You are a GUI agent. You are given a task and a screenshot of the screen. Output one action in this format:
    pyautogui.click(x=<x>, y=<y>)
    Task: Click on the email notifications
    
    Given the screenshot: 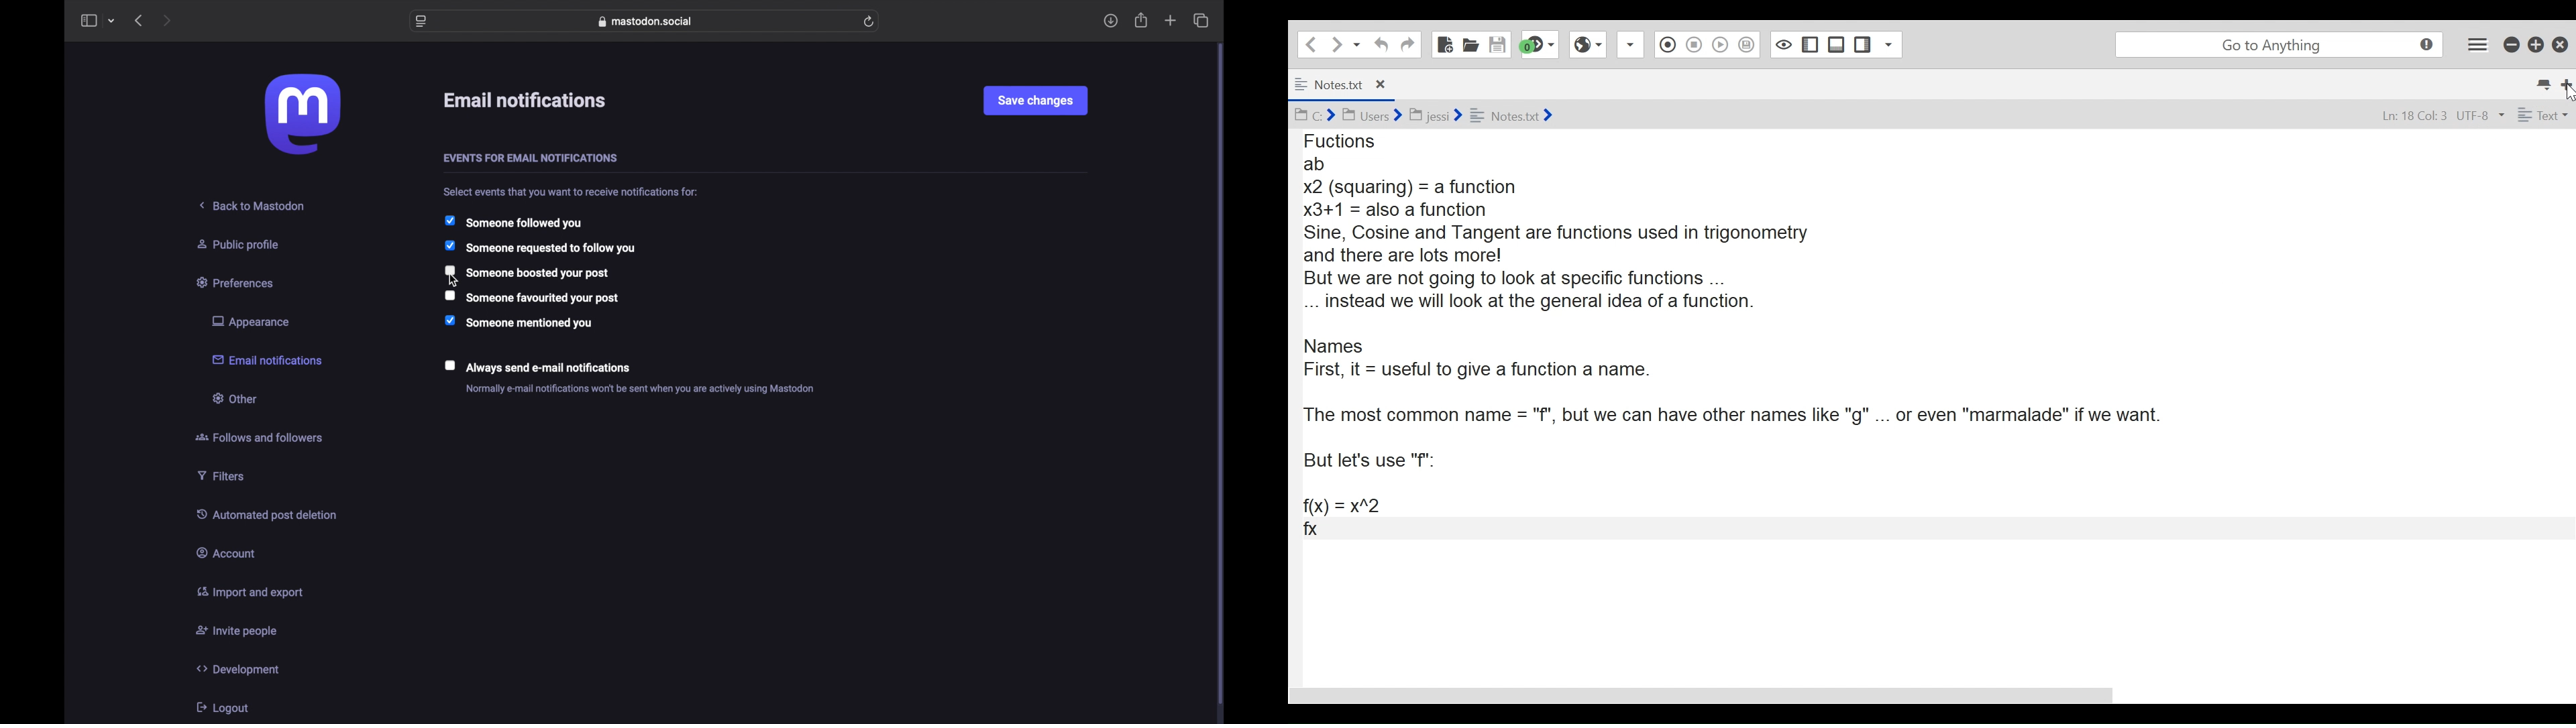 What is the action you would take?
    pyautogui.click(x=526, y=101)
    